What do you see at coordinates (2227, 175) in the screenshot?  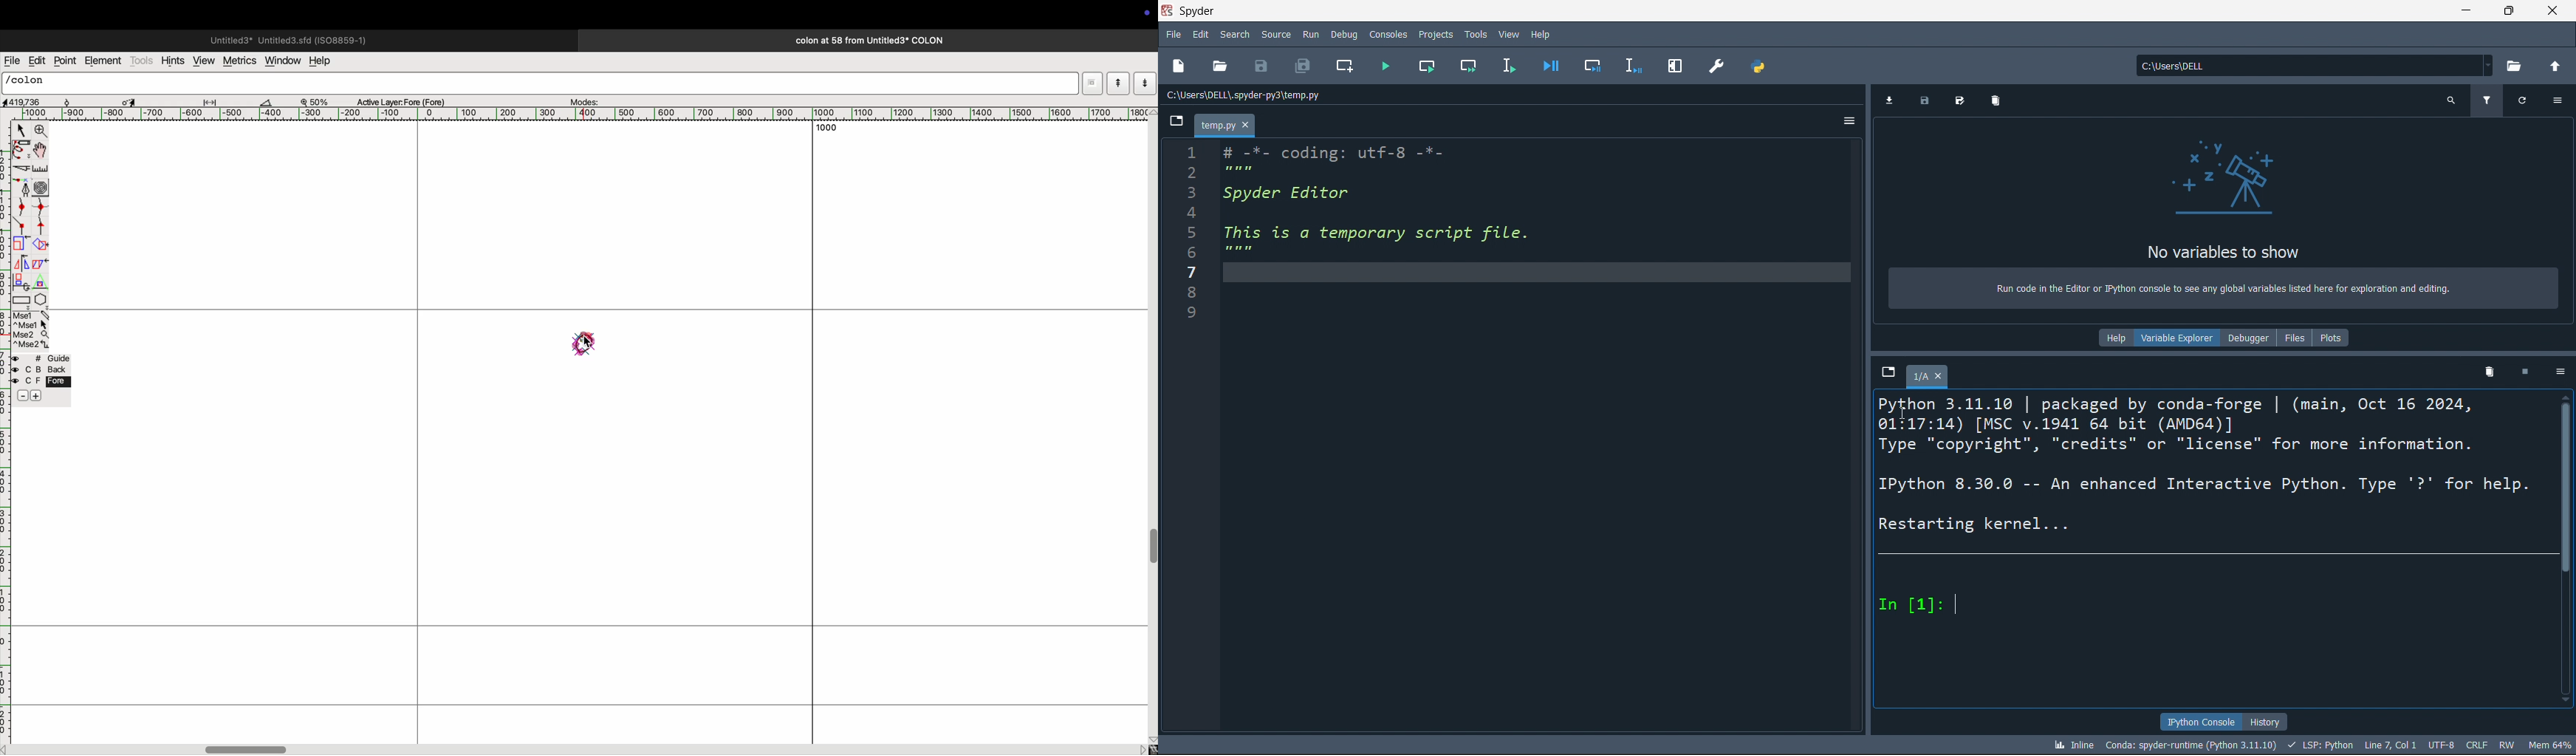 I see `telescope` at bounding box center [2227, 175].